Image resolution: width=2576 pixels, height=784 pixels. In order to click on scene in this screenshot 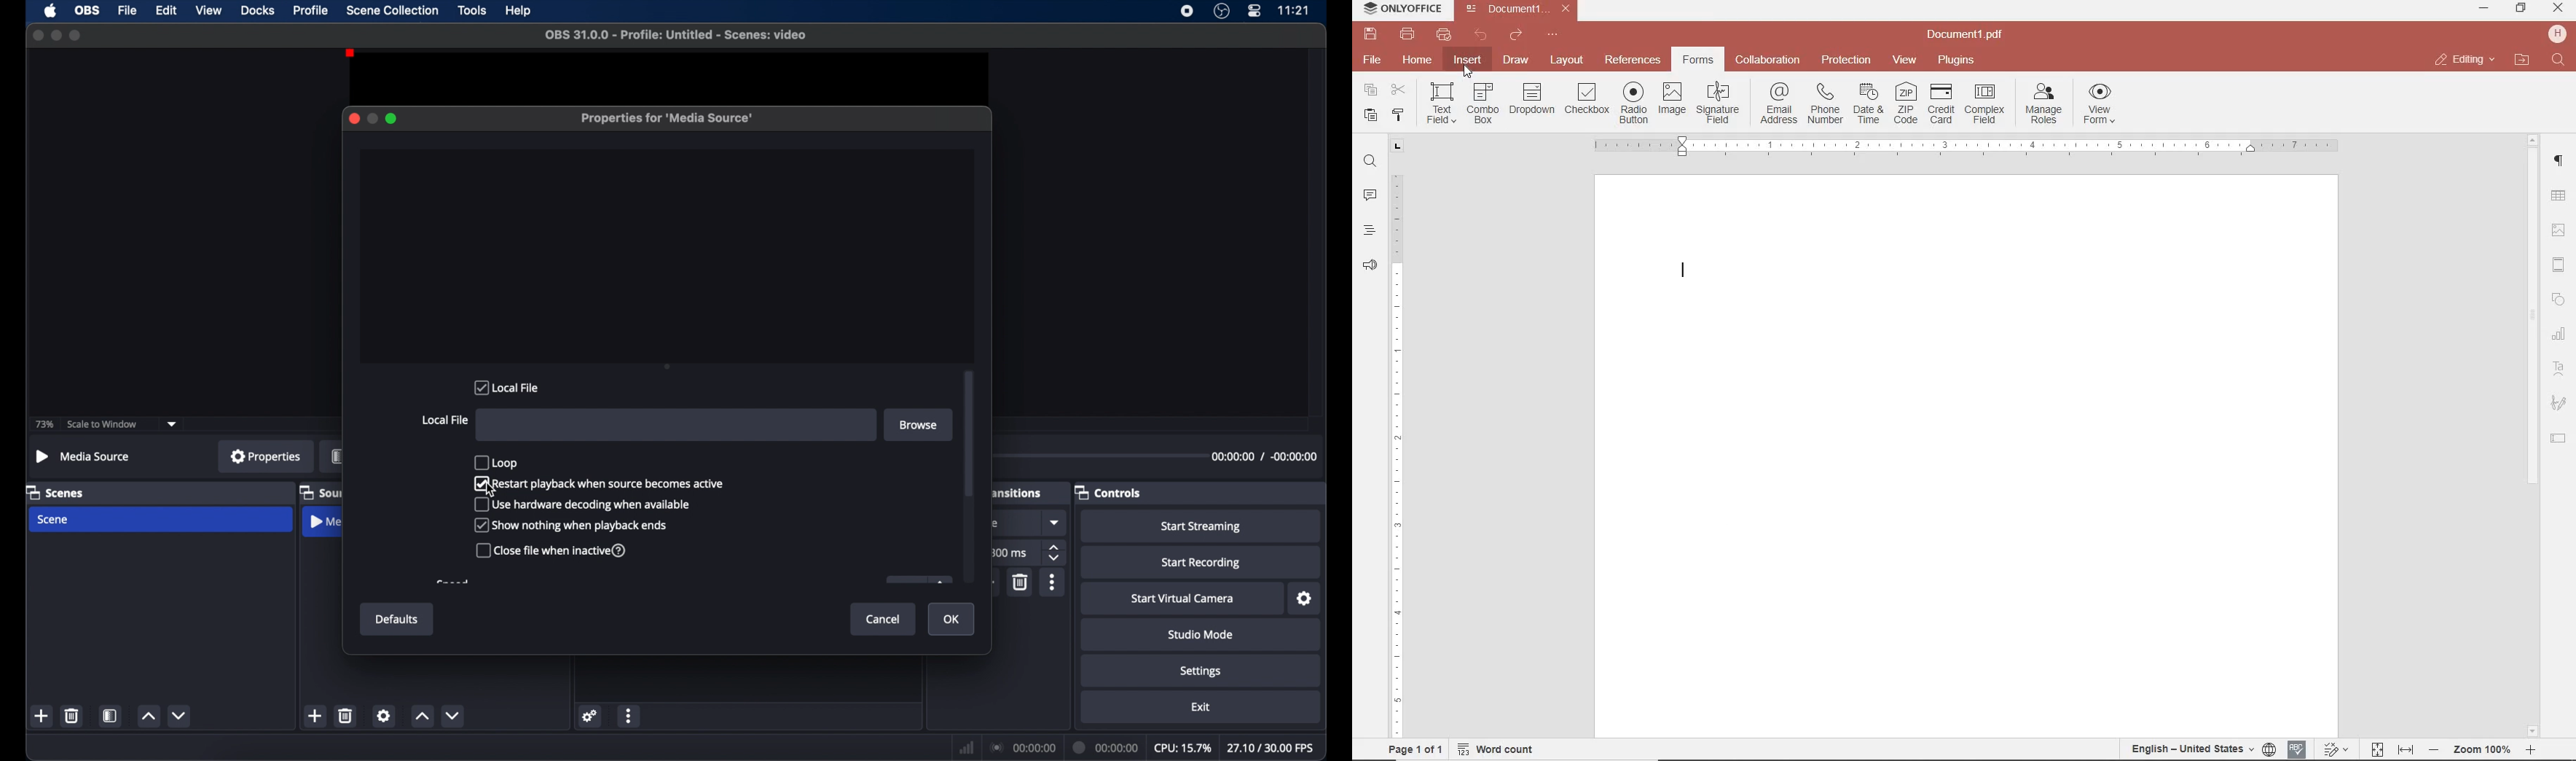, I will do `click(55, 520)`.